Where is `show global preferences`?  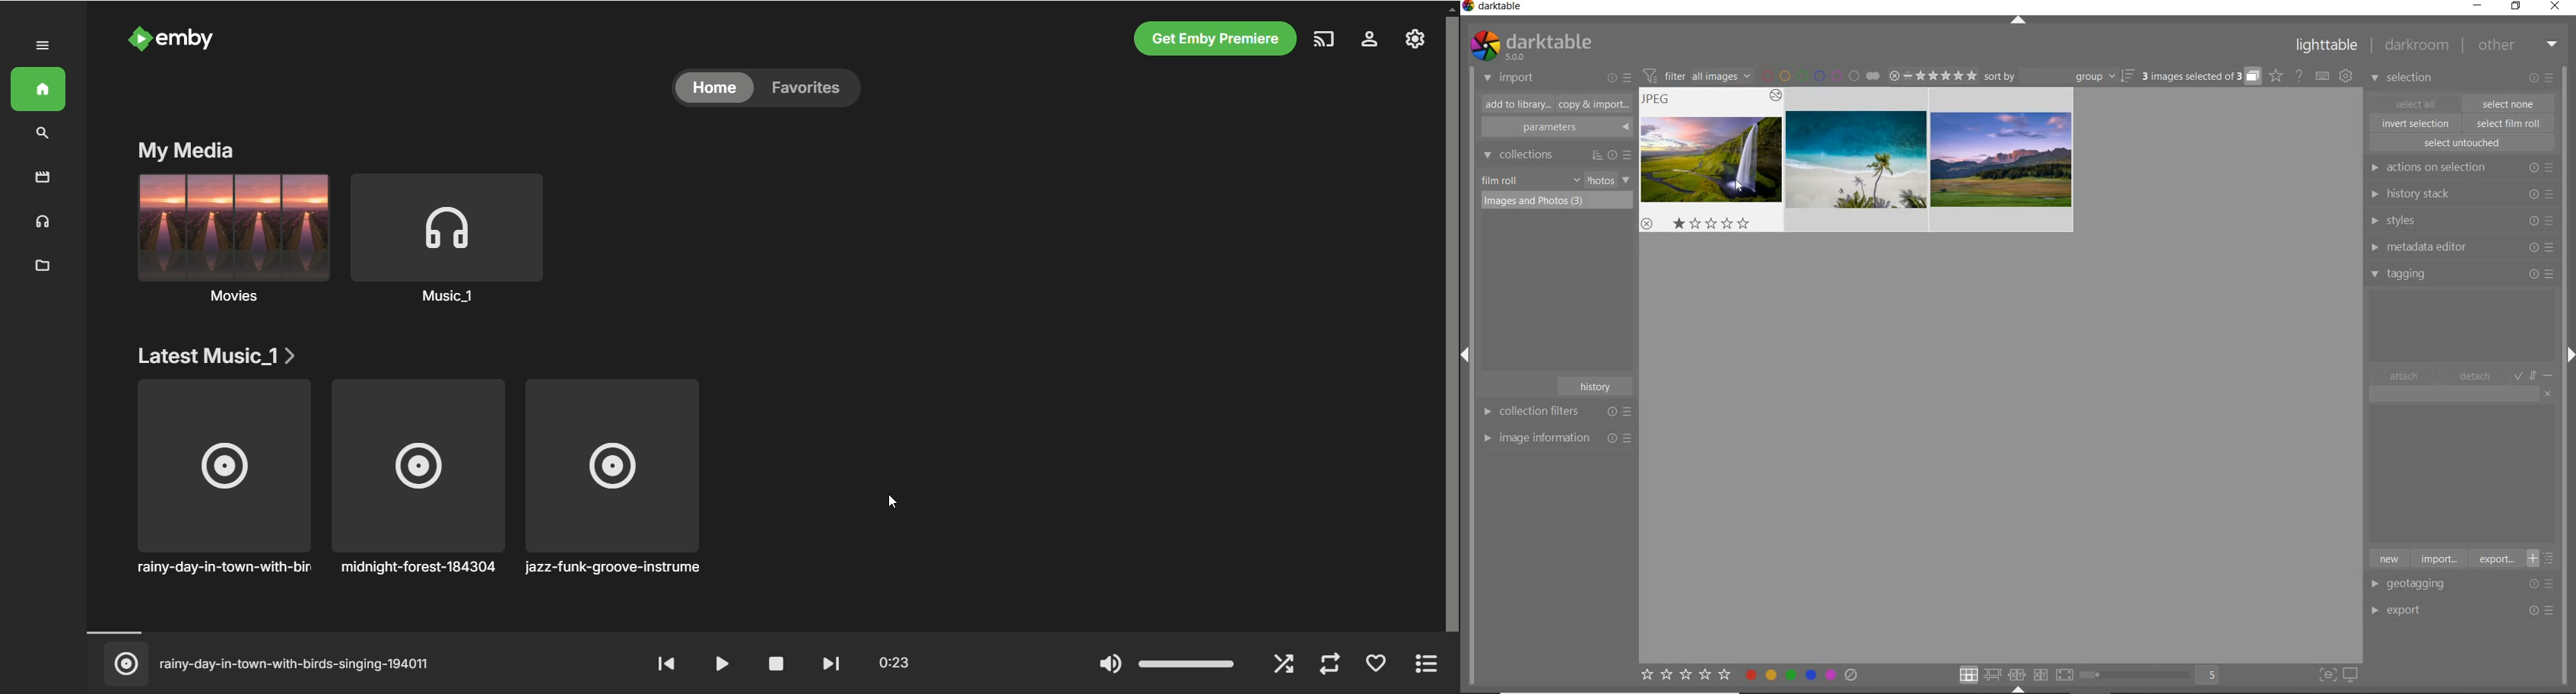 show global preferences is located at coordinates (2346, 76).